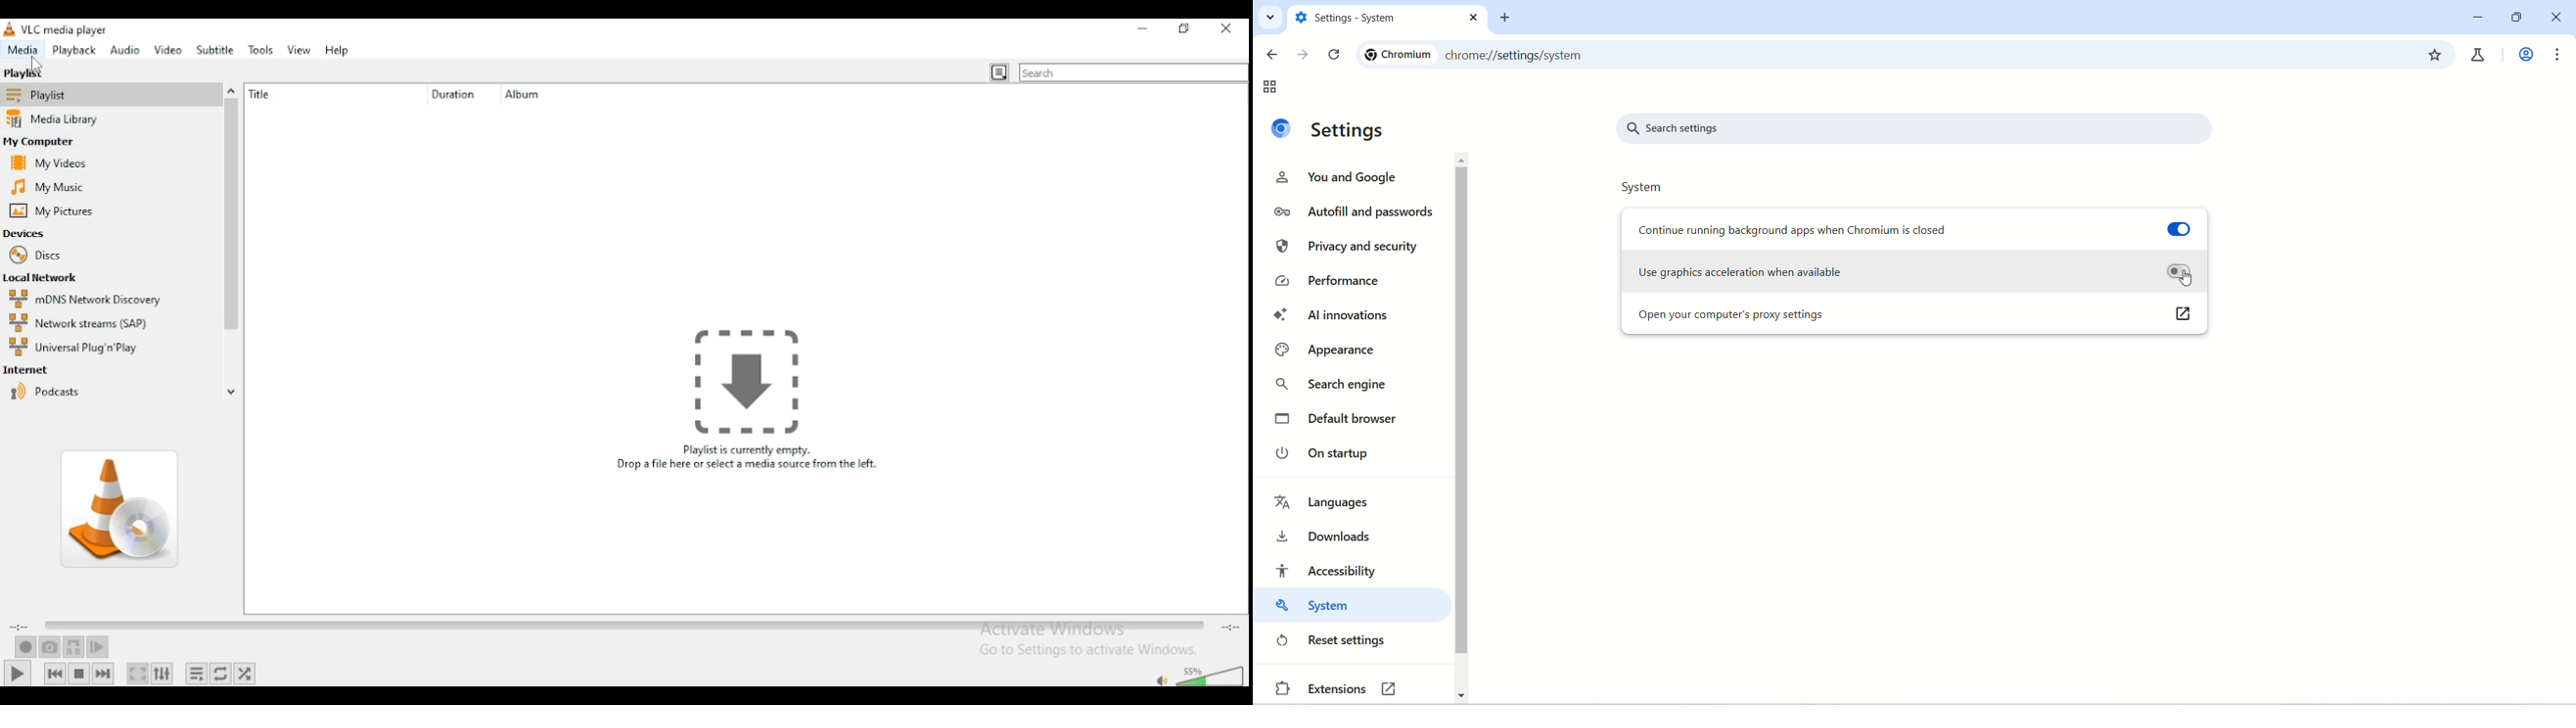 The width and height of the screenshot is (2576, 728). I want to click on view, so click(299, 51).